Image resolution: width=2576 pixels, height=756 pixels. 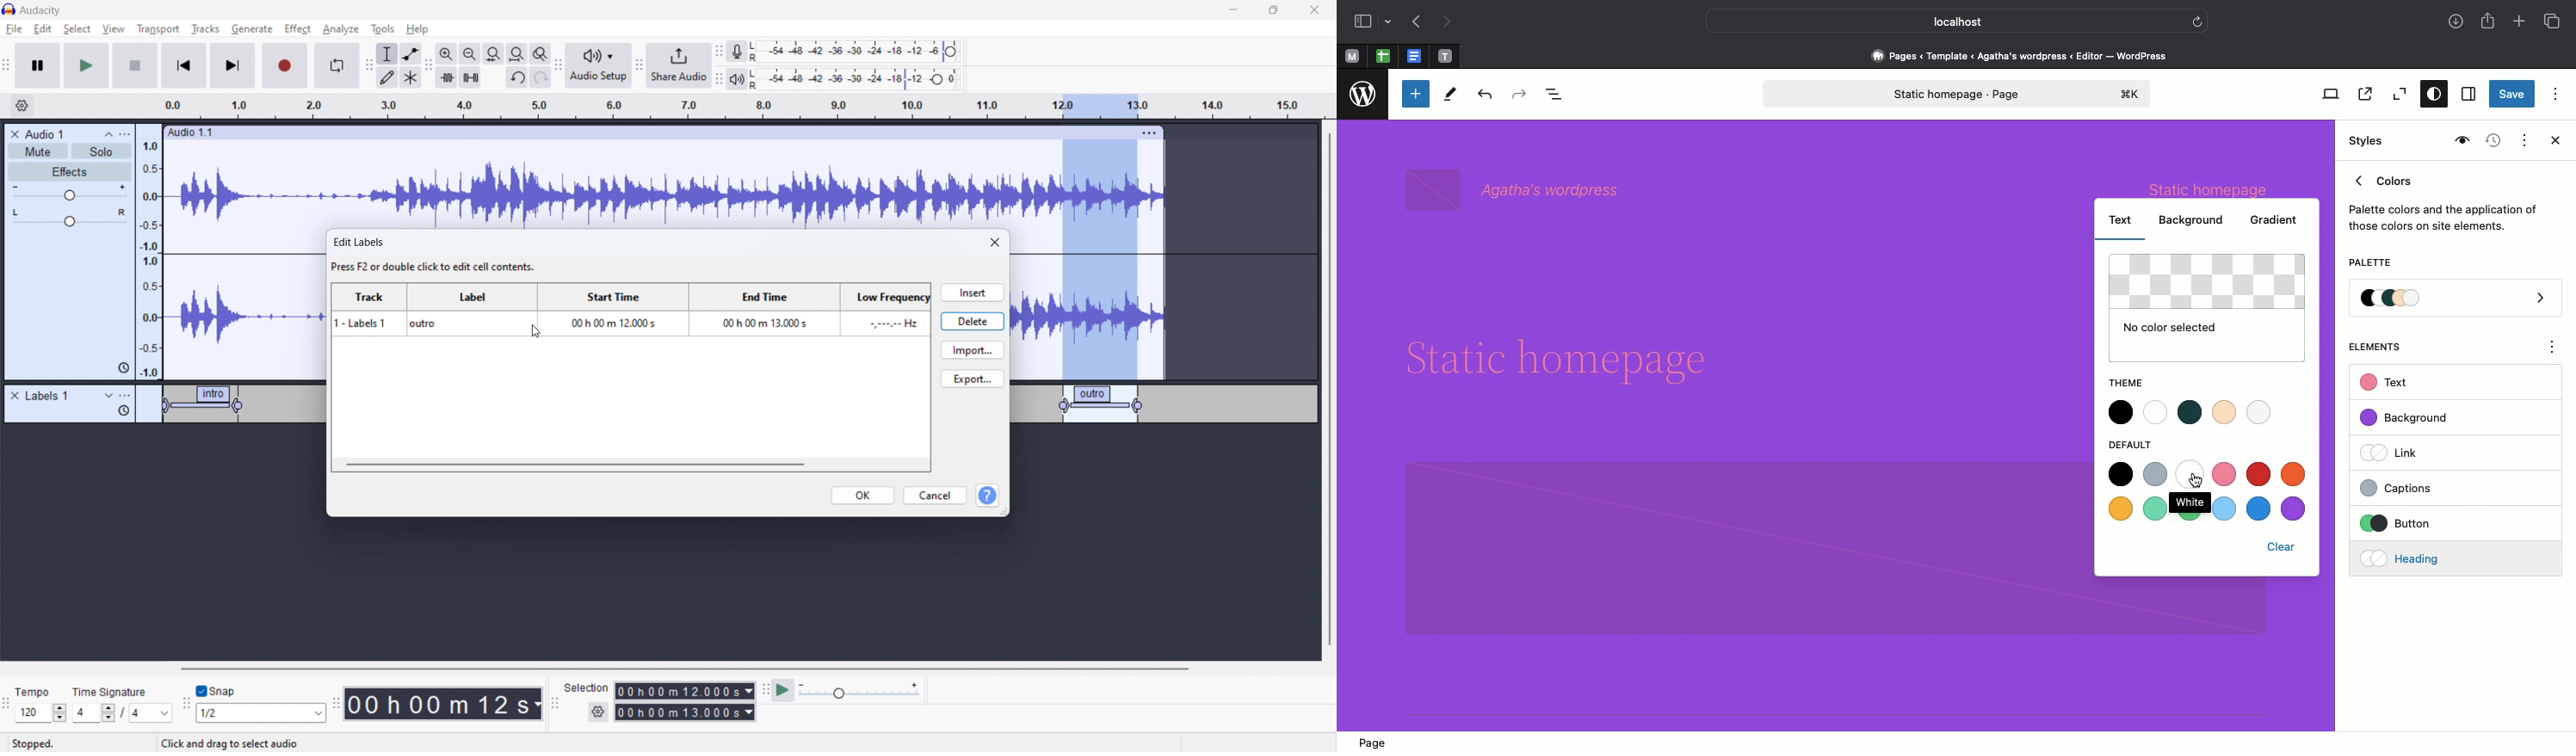 I want to click on Tabs, so click(x=2554, y=22).